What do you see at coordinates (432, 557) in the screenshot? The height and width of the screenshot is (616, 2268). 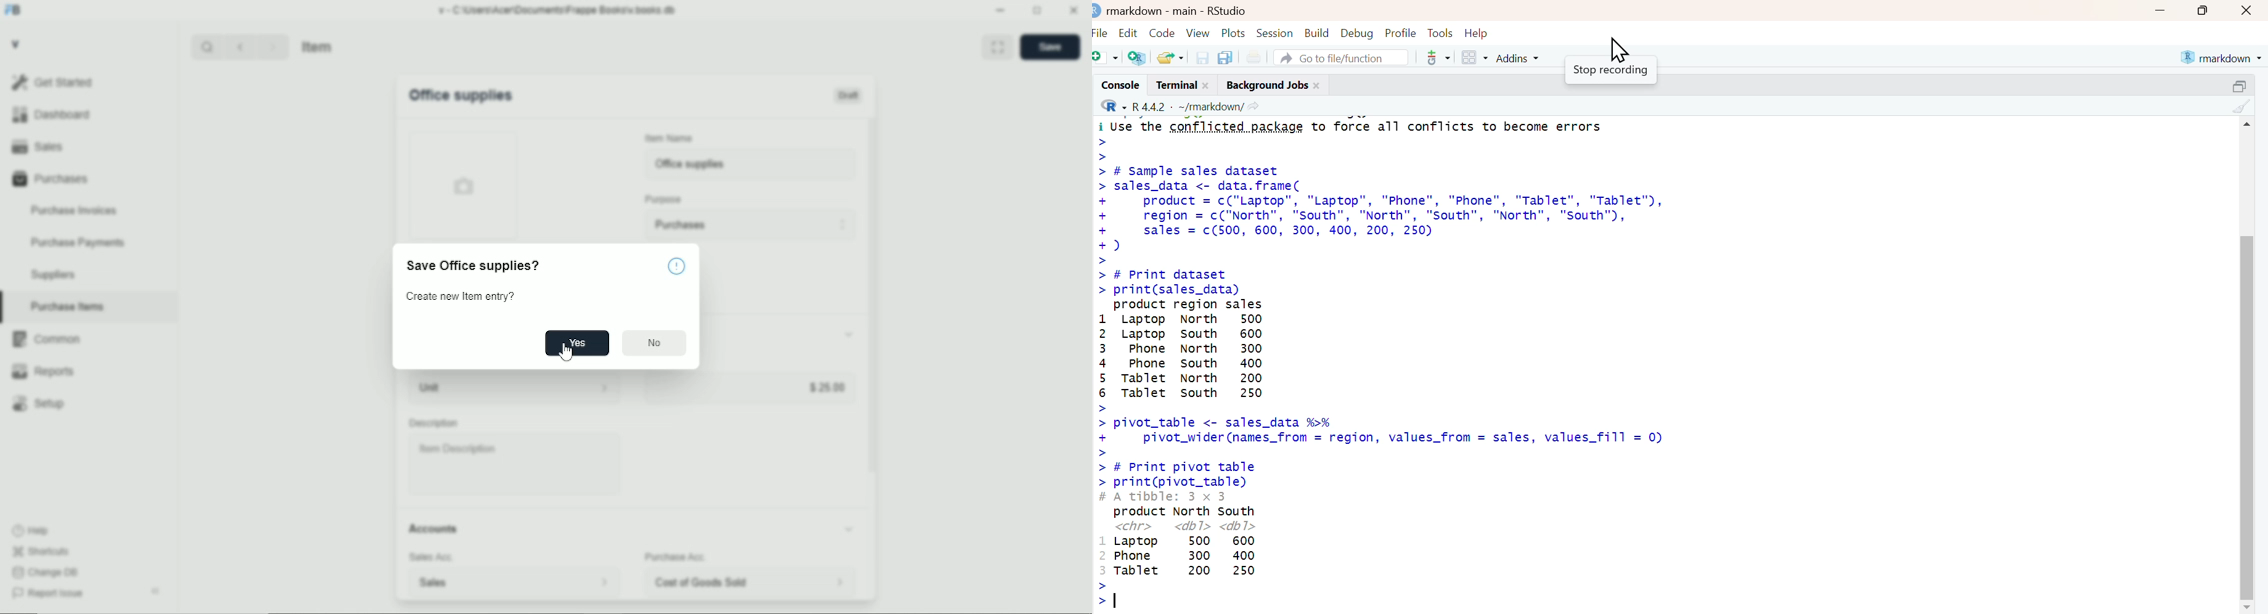 I see `sales acc.` at bounding box center [432, 557].